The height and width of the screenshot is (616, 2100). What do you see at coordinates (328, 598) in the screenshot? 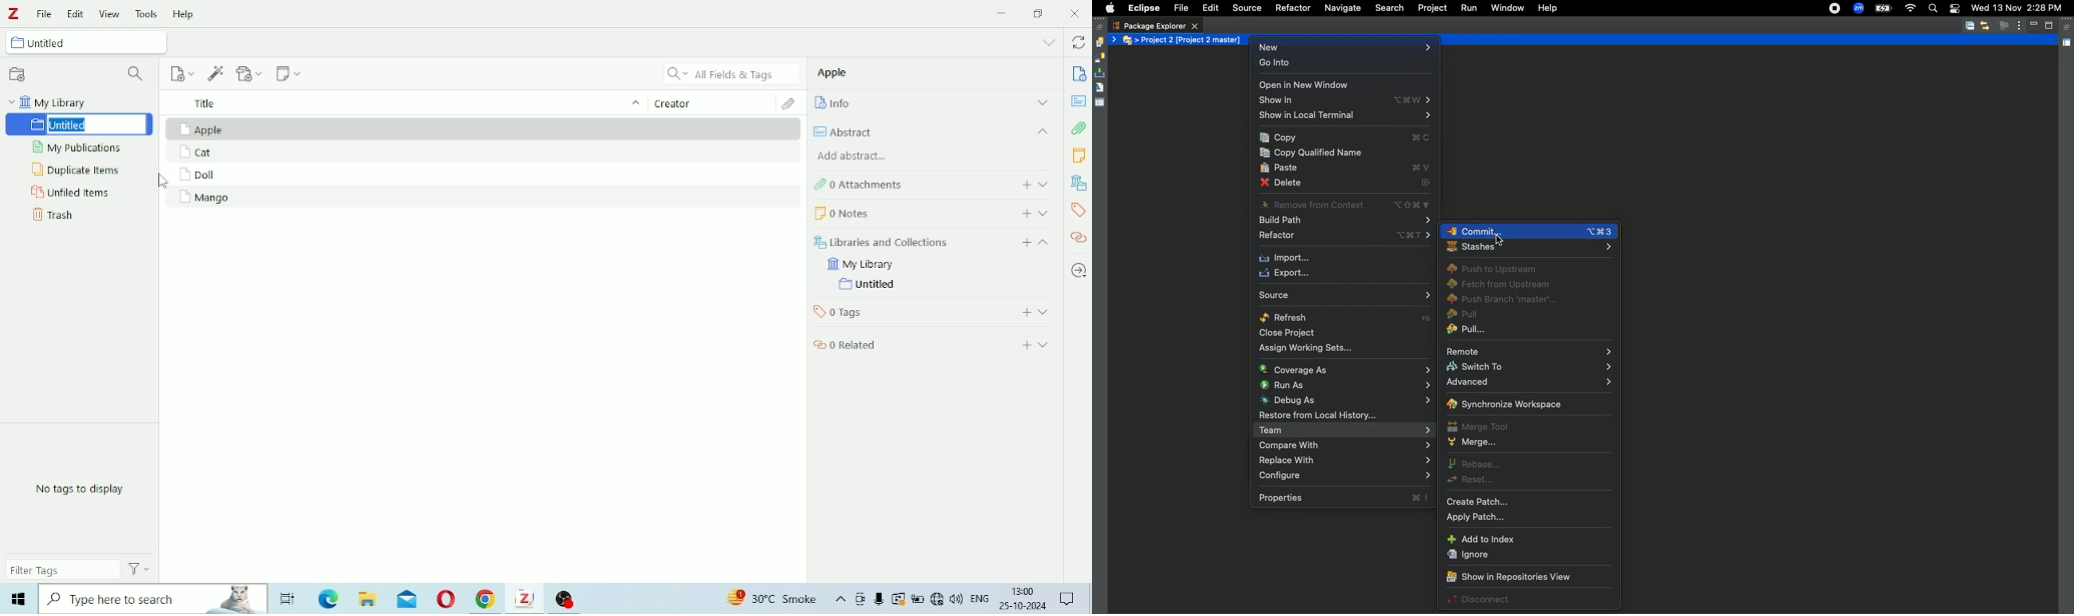
I see `` at bounding box center [328, 598].